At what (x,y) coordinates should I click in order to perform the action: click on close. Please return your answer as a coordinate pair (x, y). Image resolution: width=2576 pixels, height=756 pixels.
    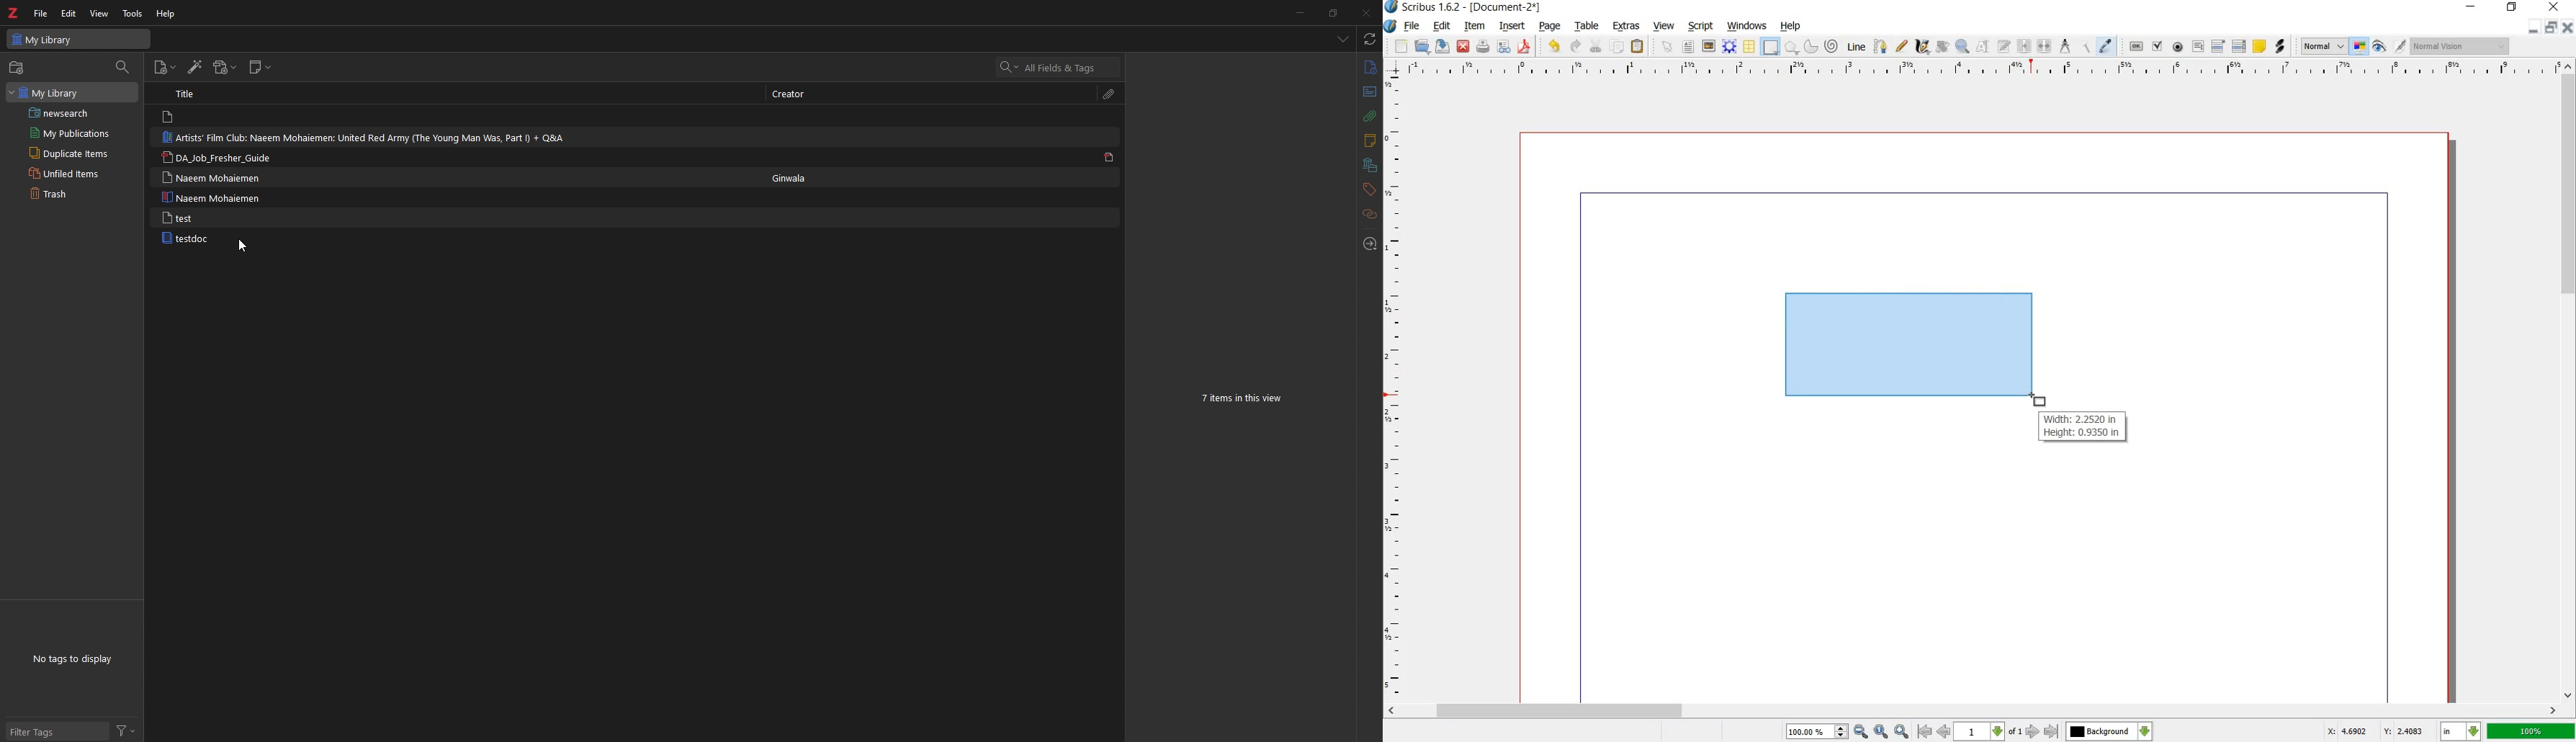
    Looking at the image, I should click on (1365, 12).